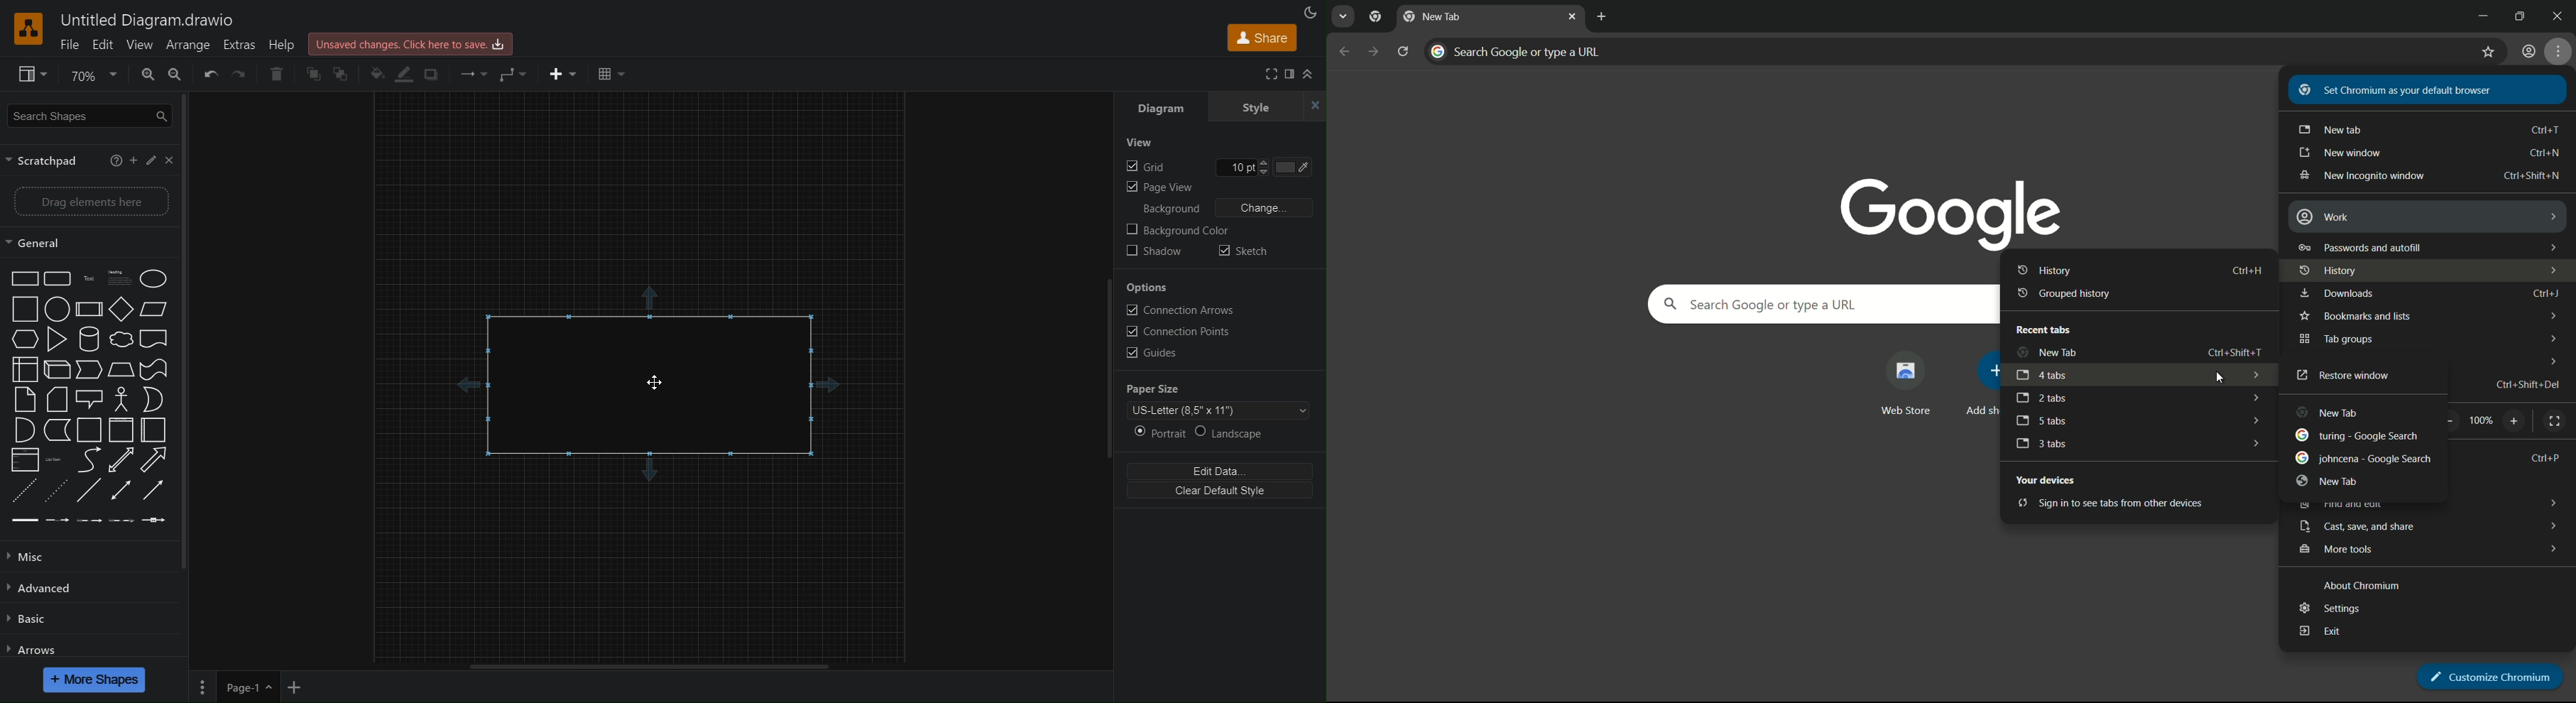 This screenshot has width=2576, height=728. Describe the element at coordinates (1220, 471) in the screenshot. I see `Edit` at that location.